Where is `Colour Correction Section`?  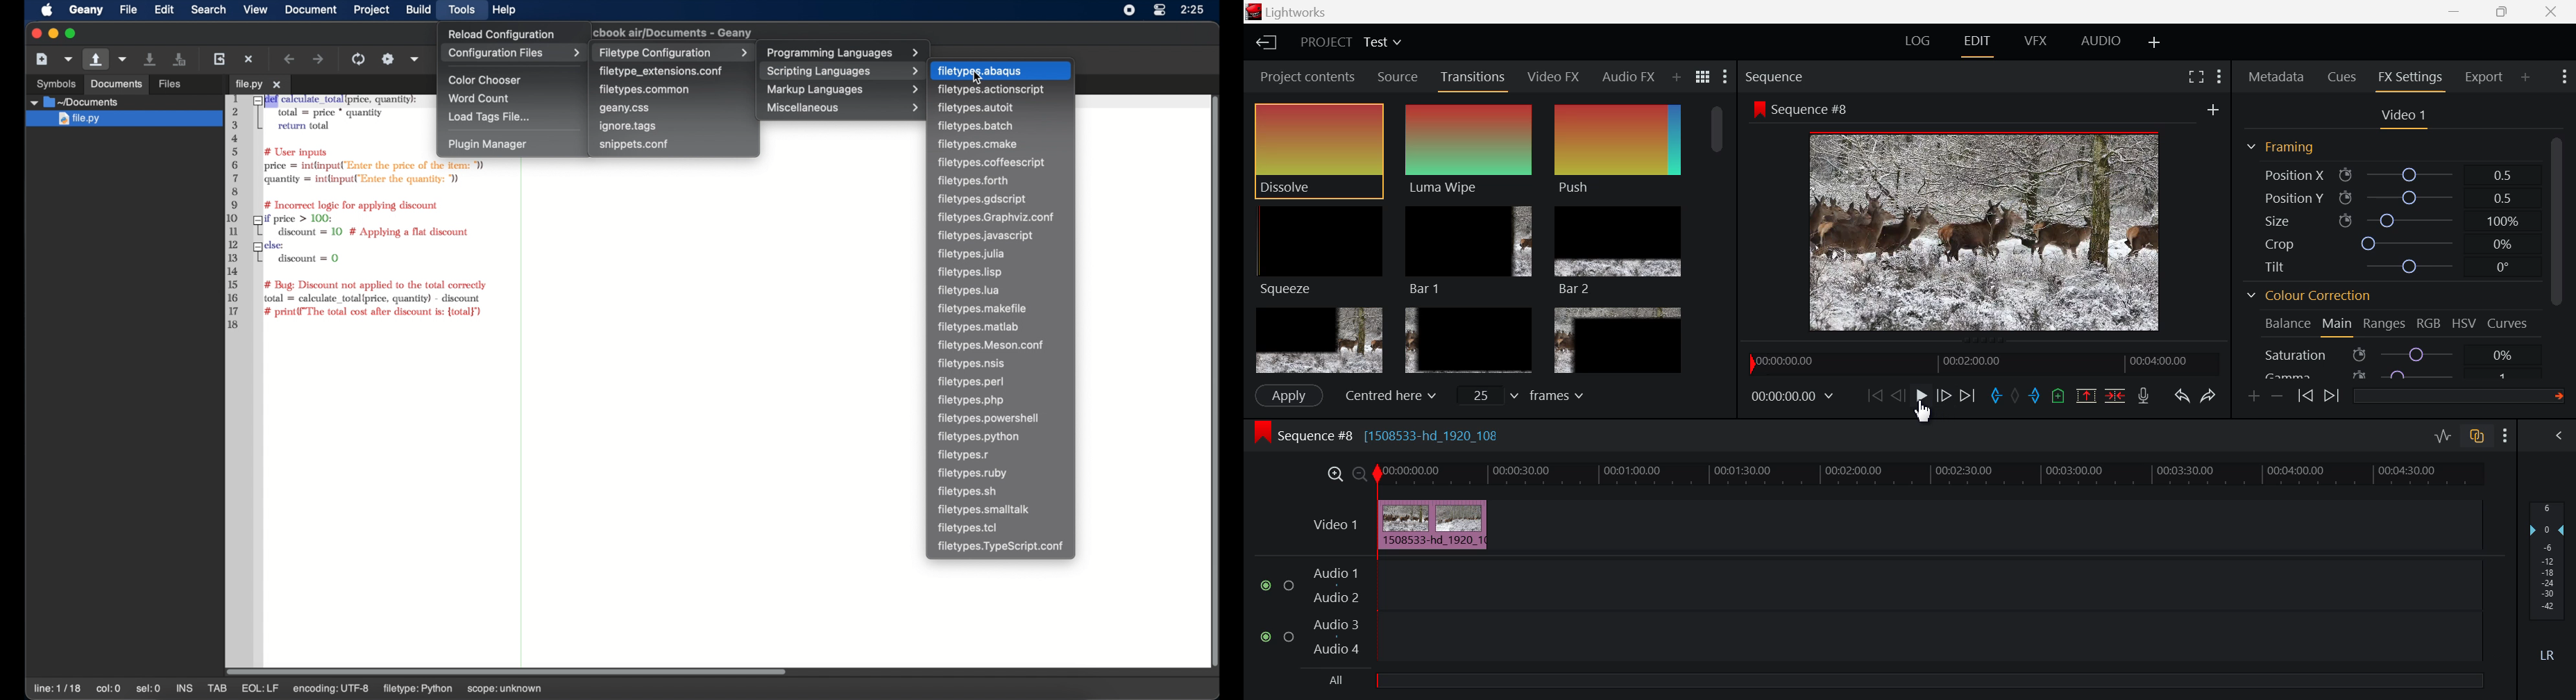 Colour Correction Section is located at coordinates (2310, 297).